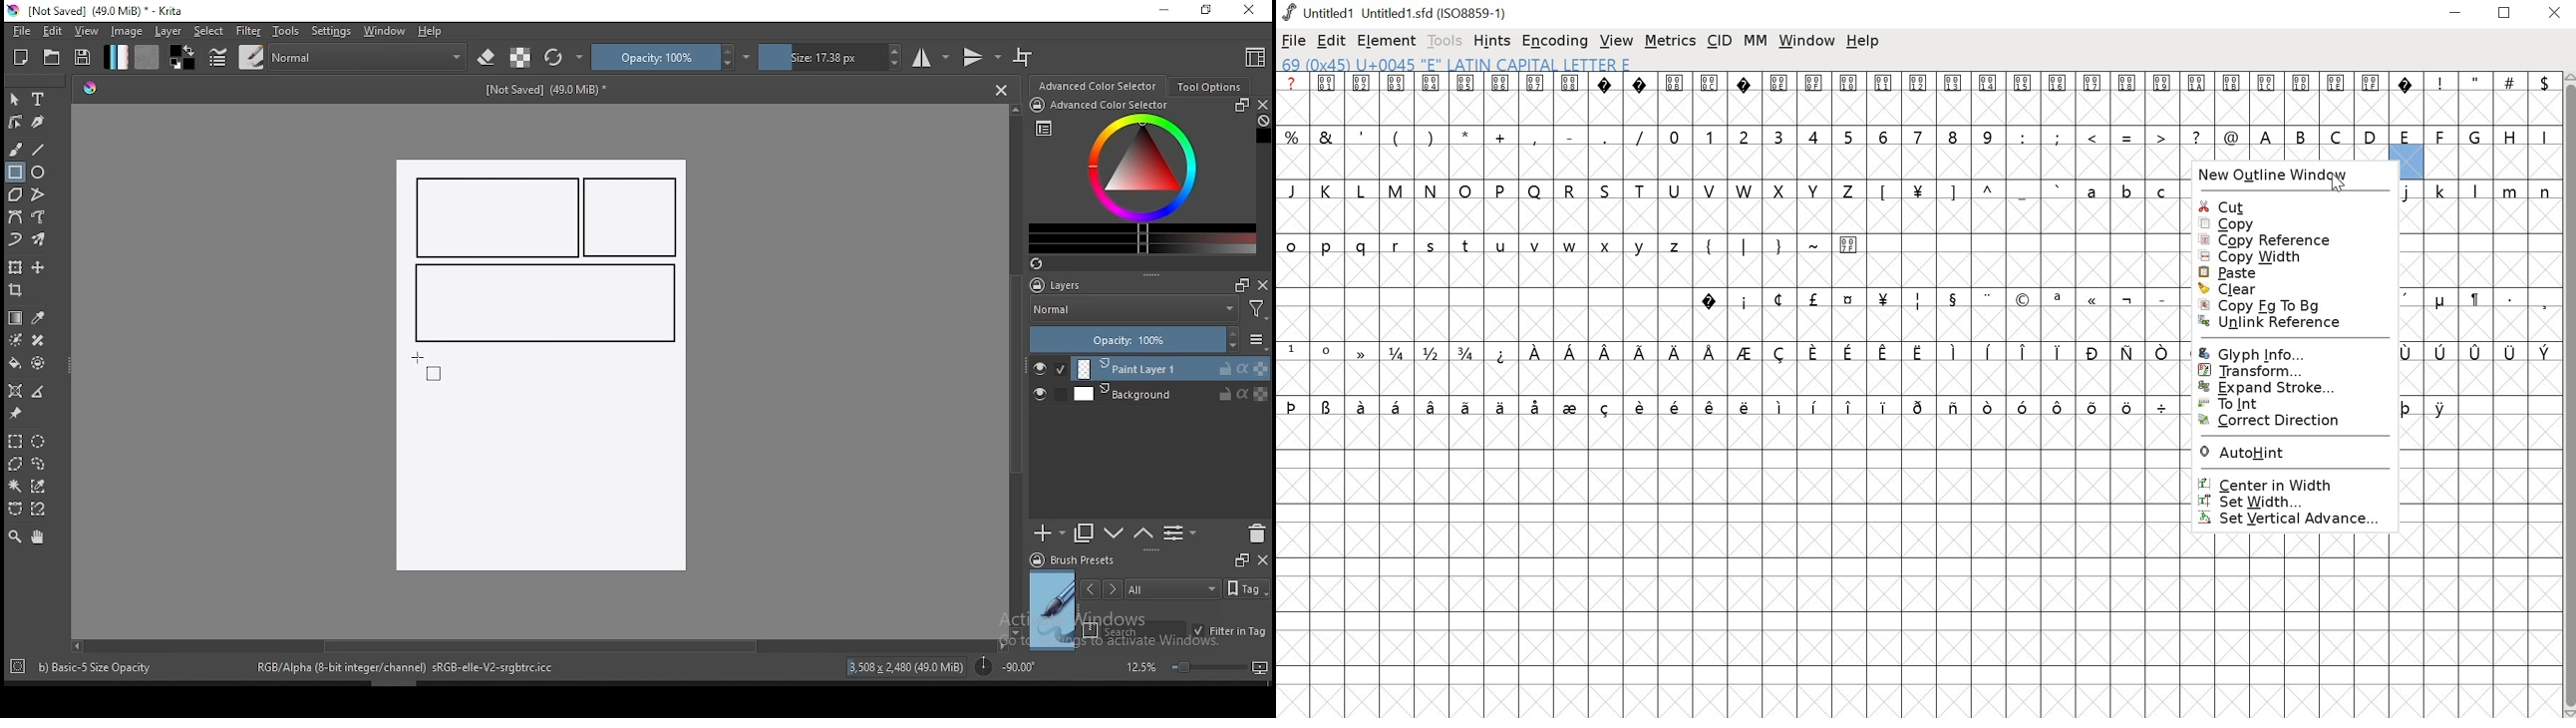 The image size is (2576, 728). Describe the element at coordinates (15, 510) in the screenshot. I see `bezier curve selection tool` at that location.